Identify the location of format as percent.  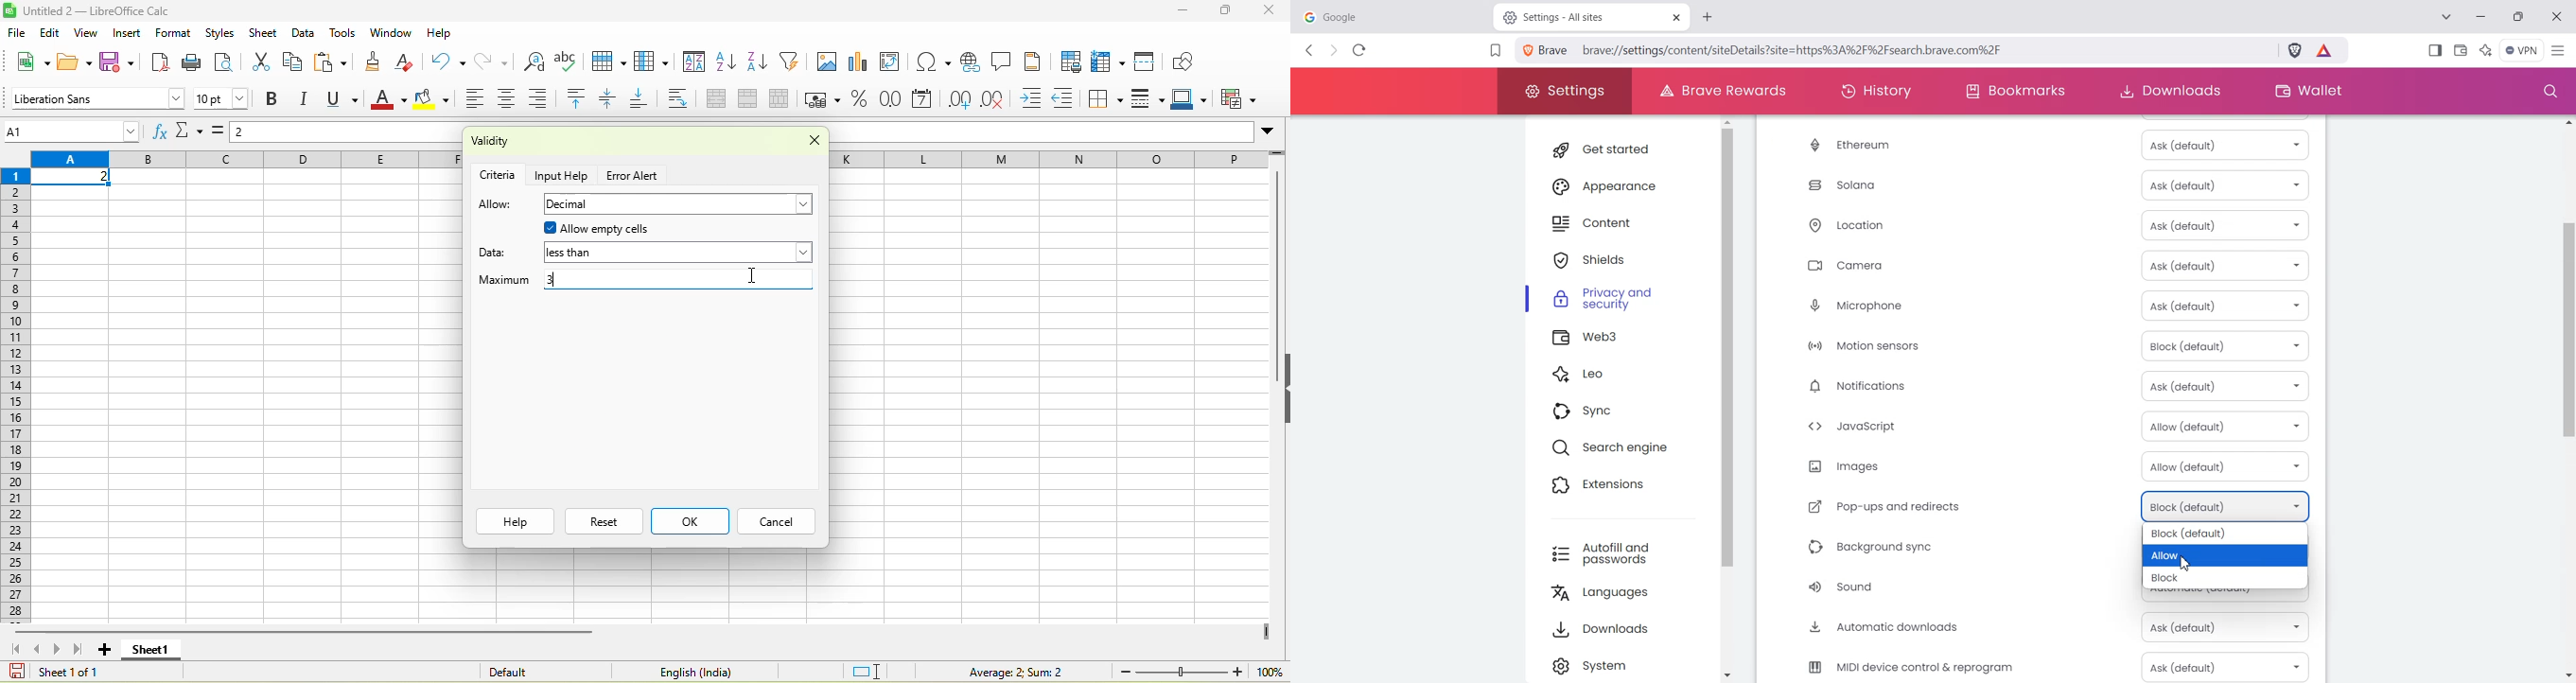
(860, 100).